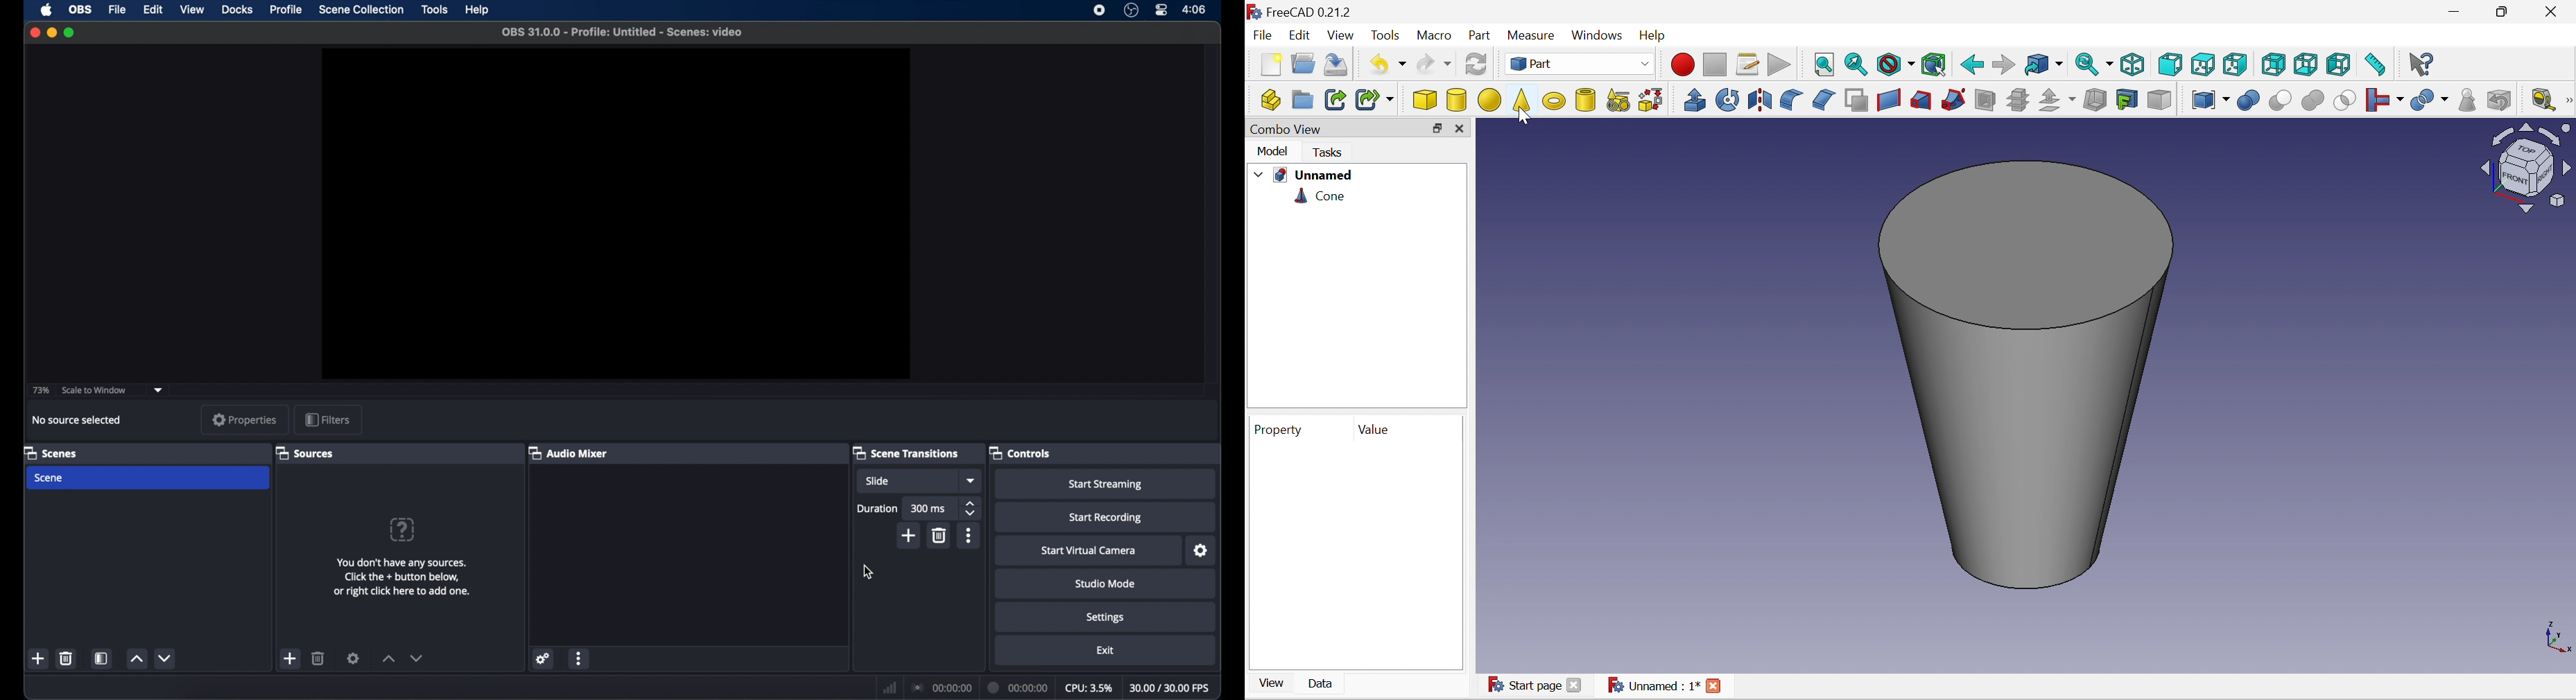  I want to click on more options, so click(580, 658).